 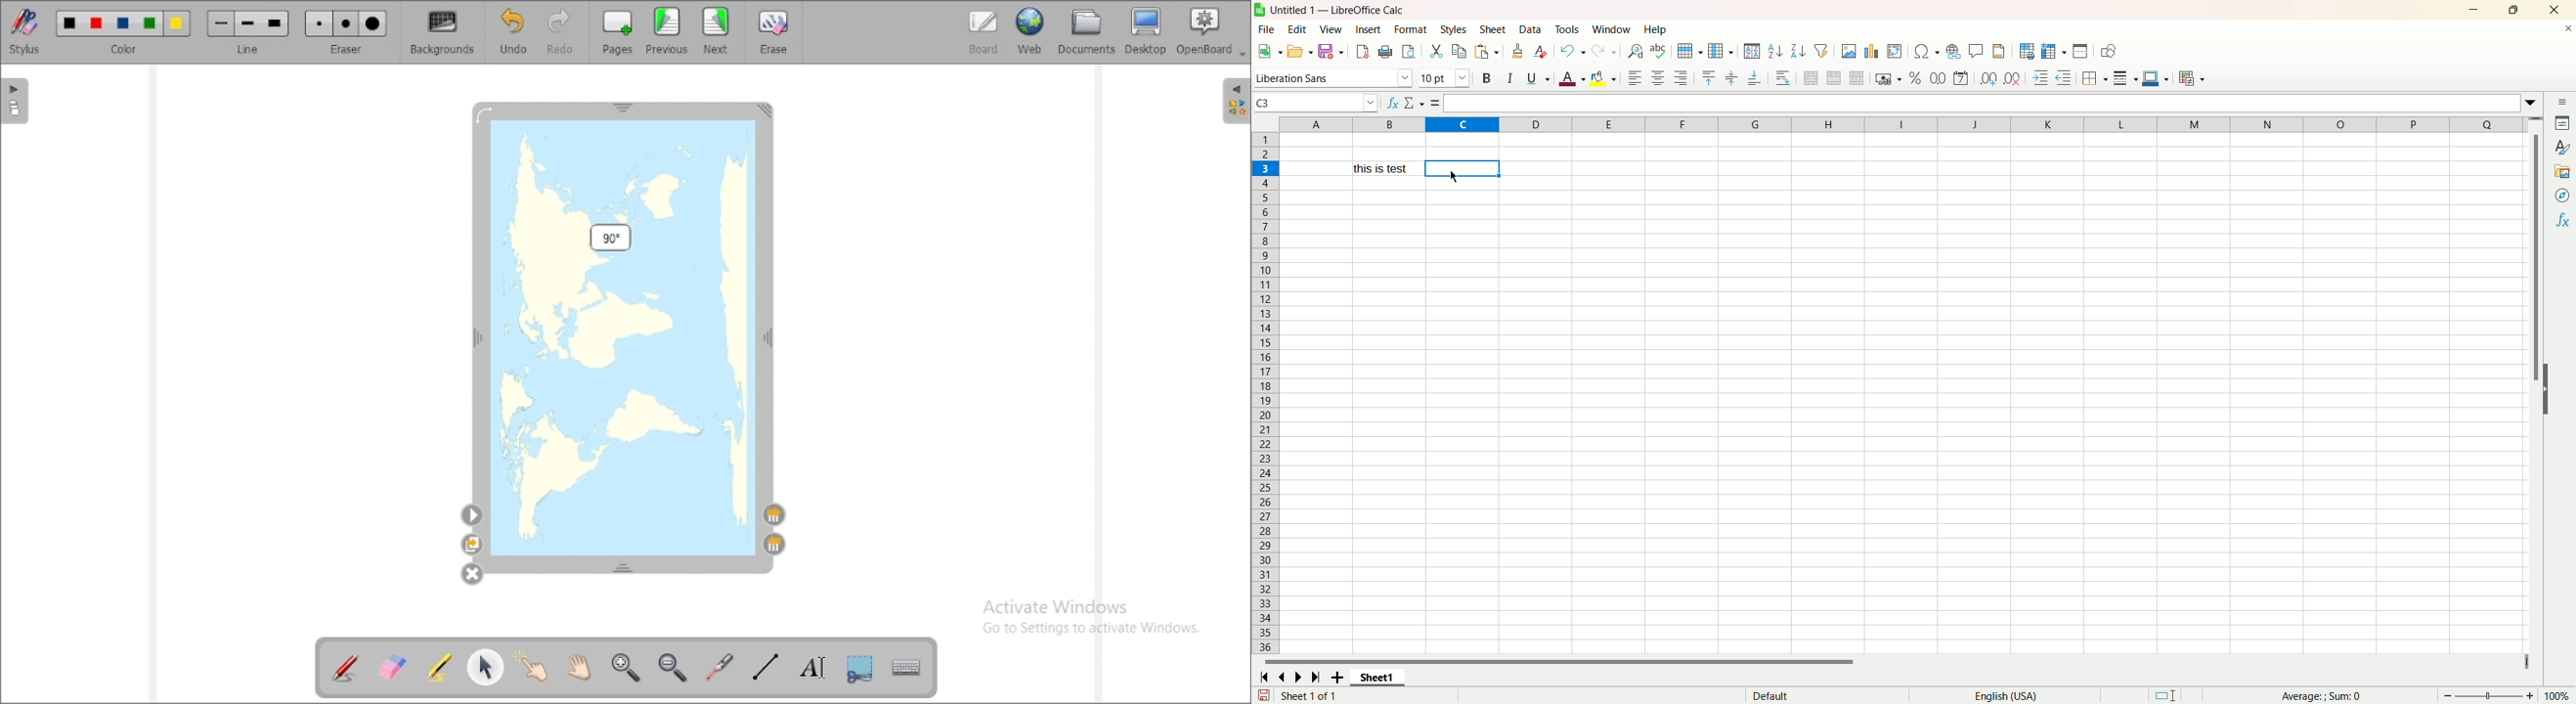 What do you see at coordinates (1755, 78) in the screenshot?
I see `align bottom` at bounding box center [1755, 78].